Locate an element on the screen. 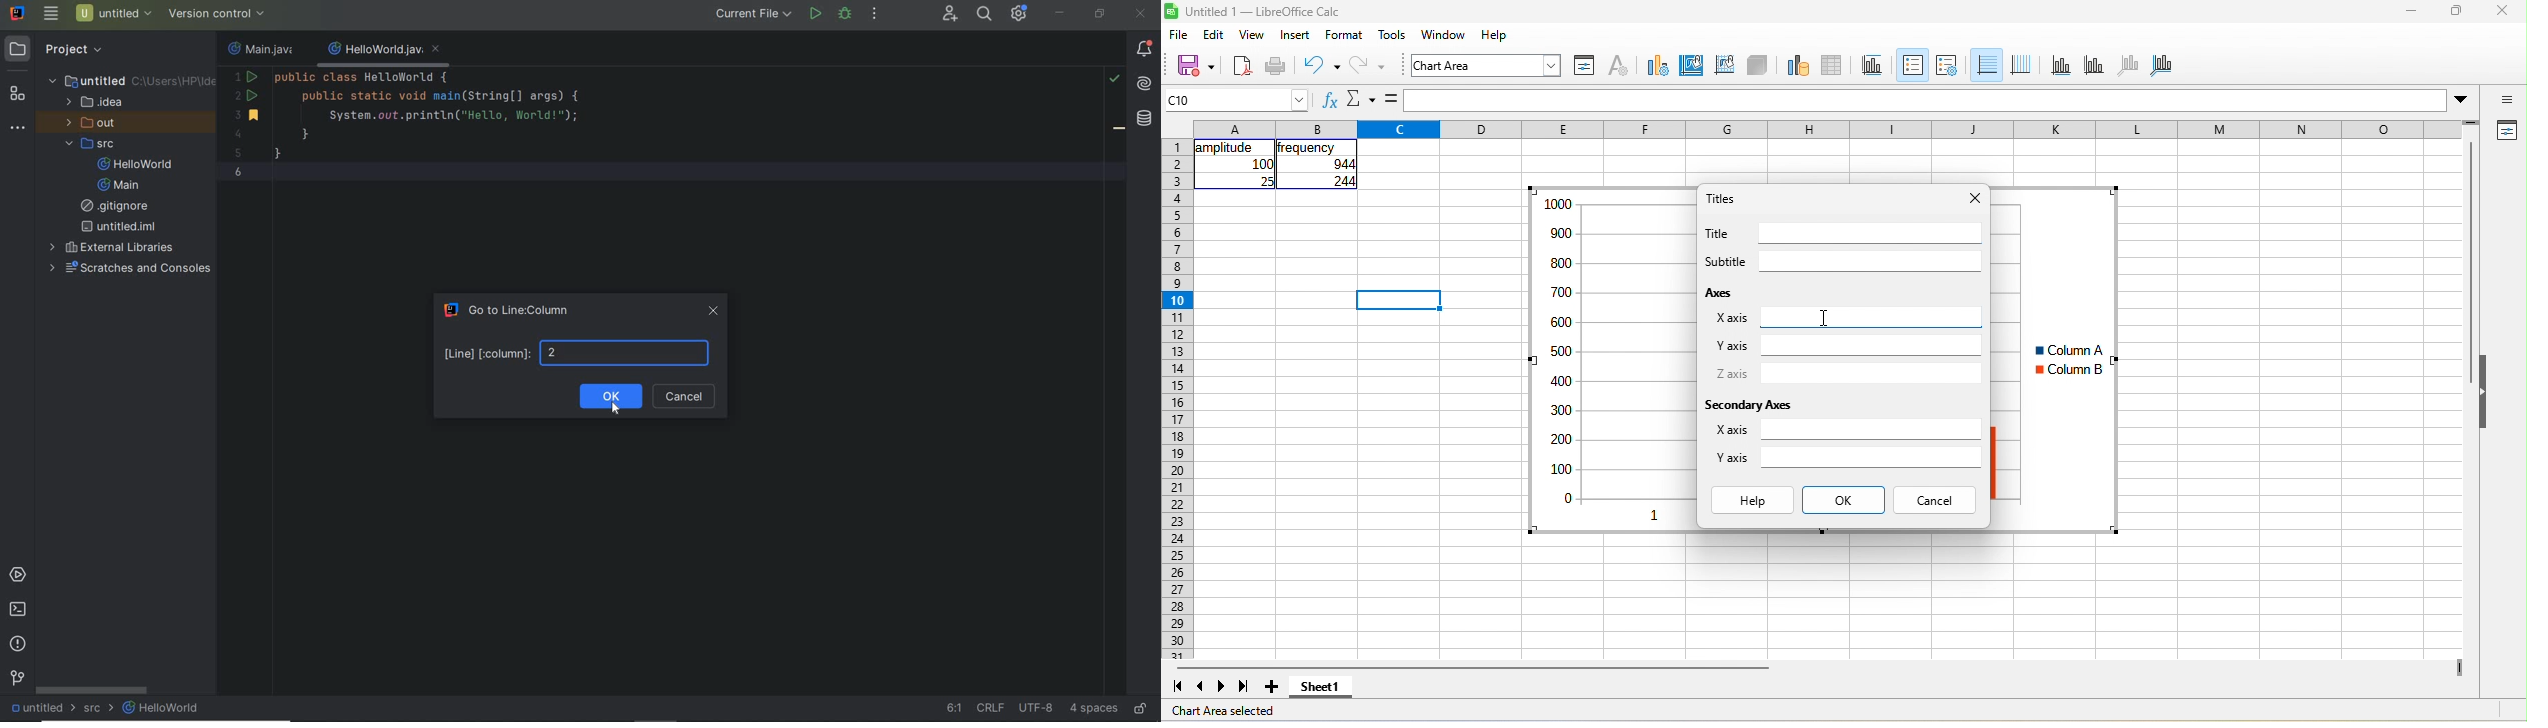 The height and width of the screenshot is (728, 2548). X axis is located at coordinates (1732, 318).